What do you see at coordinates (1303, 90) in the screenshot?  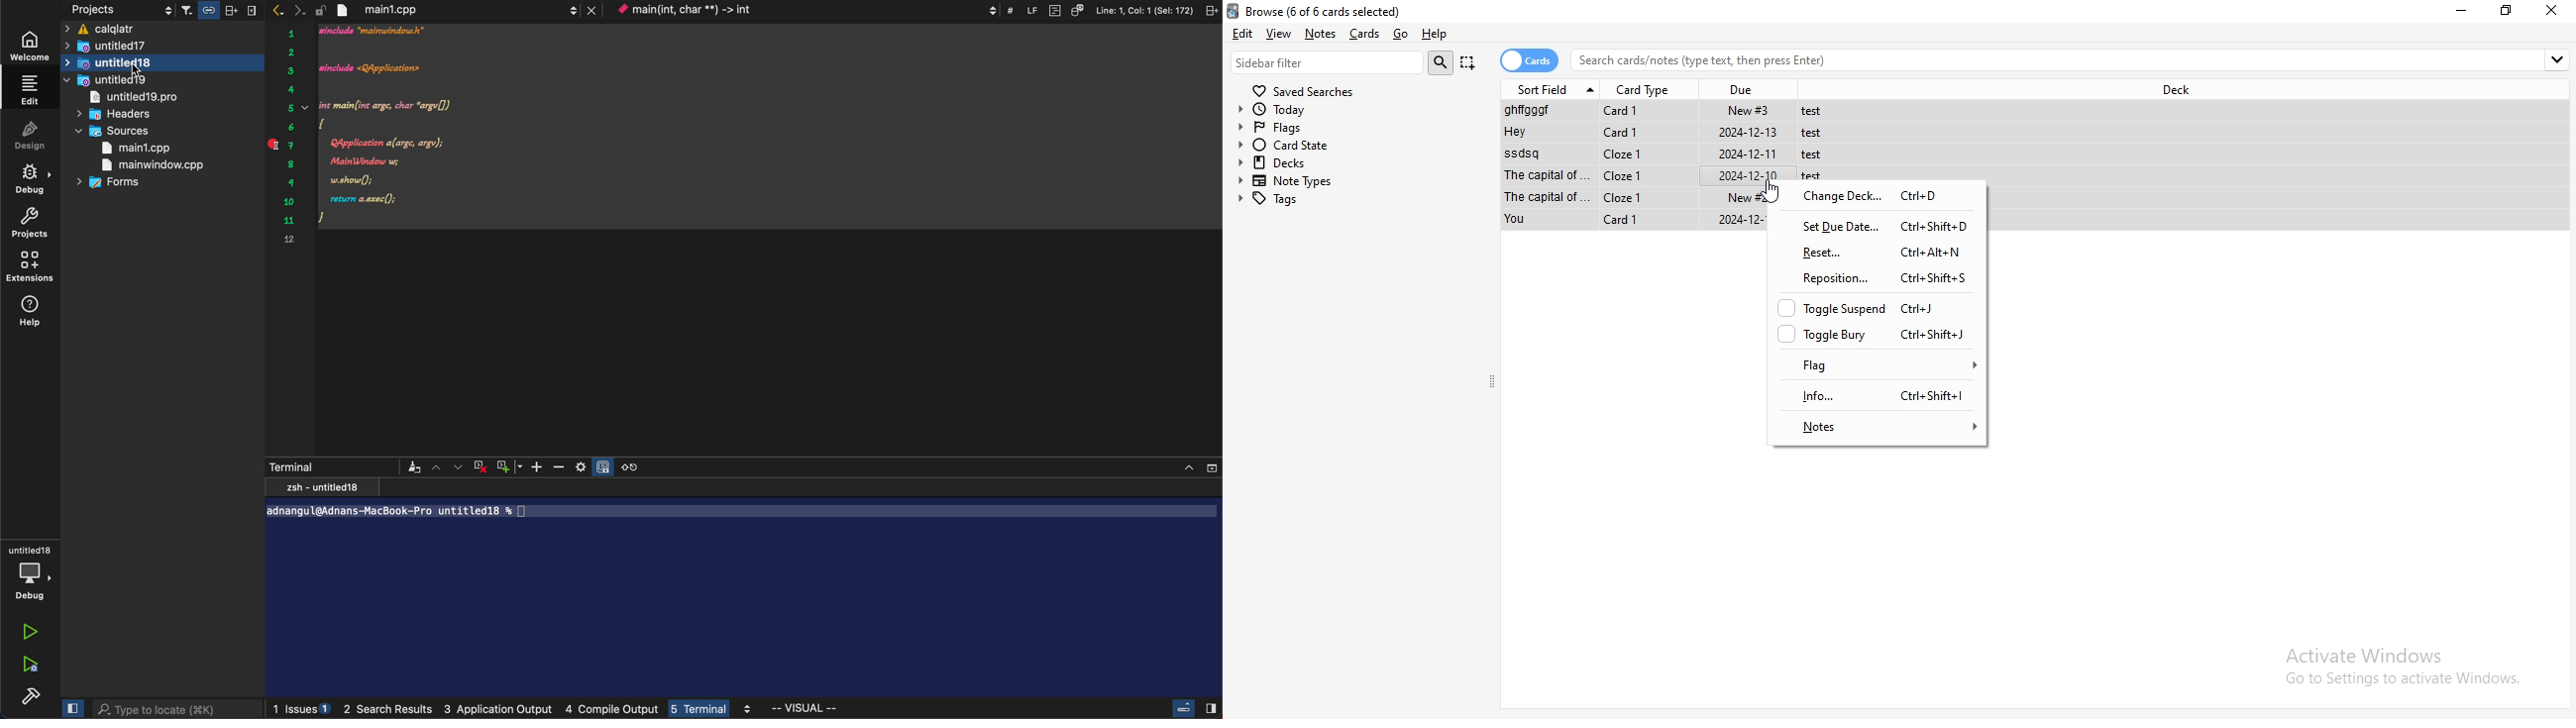 I see `saved searches` at bounding box center [1303, 90].